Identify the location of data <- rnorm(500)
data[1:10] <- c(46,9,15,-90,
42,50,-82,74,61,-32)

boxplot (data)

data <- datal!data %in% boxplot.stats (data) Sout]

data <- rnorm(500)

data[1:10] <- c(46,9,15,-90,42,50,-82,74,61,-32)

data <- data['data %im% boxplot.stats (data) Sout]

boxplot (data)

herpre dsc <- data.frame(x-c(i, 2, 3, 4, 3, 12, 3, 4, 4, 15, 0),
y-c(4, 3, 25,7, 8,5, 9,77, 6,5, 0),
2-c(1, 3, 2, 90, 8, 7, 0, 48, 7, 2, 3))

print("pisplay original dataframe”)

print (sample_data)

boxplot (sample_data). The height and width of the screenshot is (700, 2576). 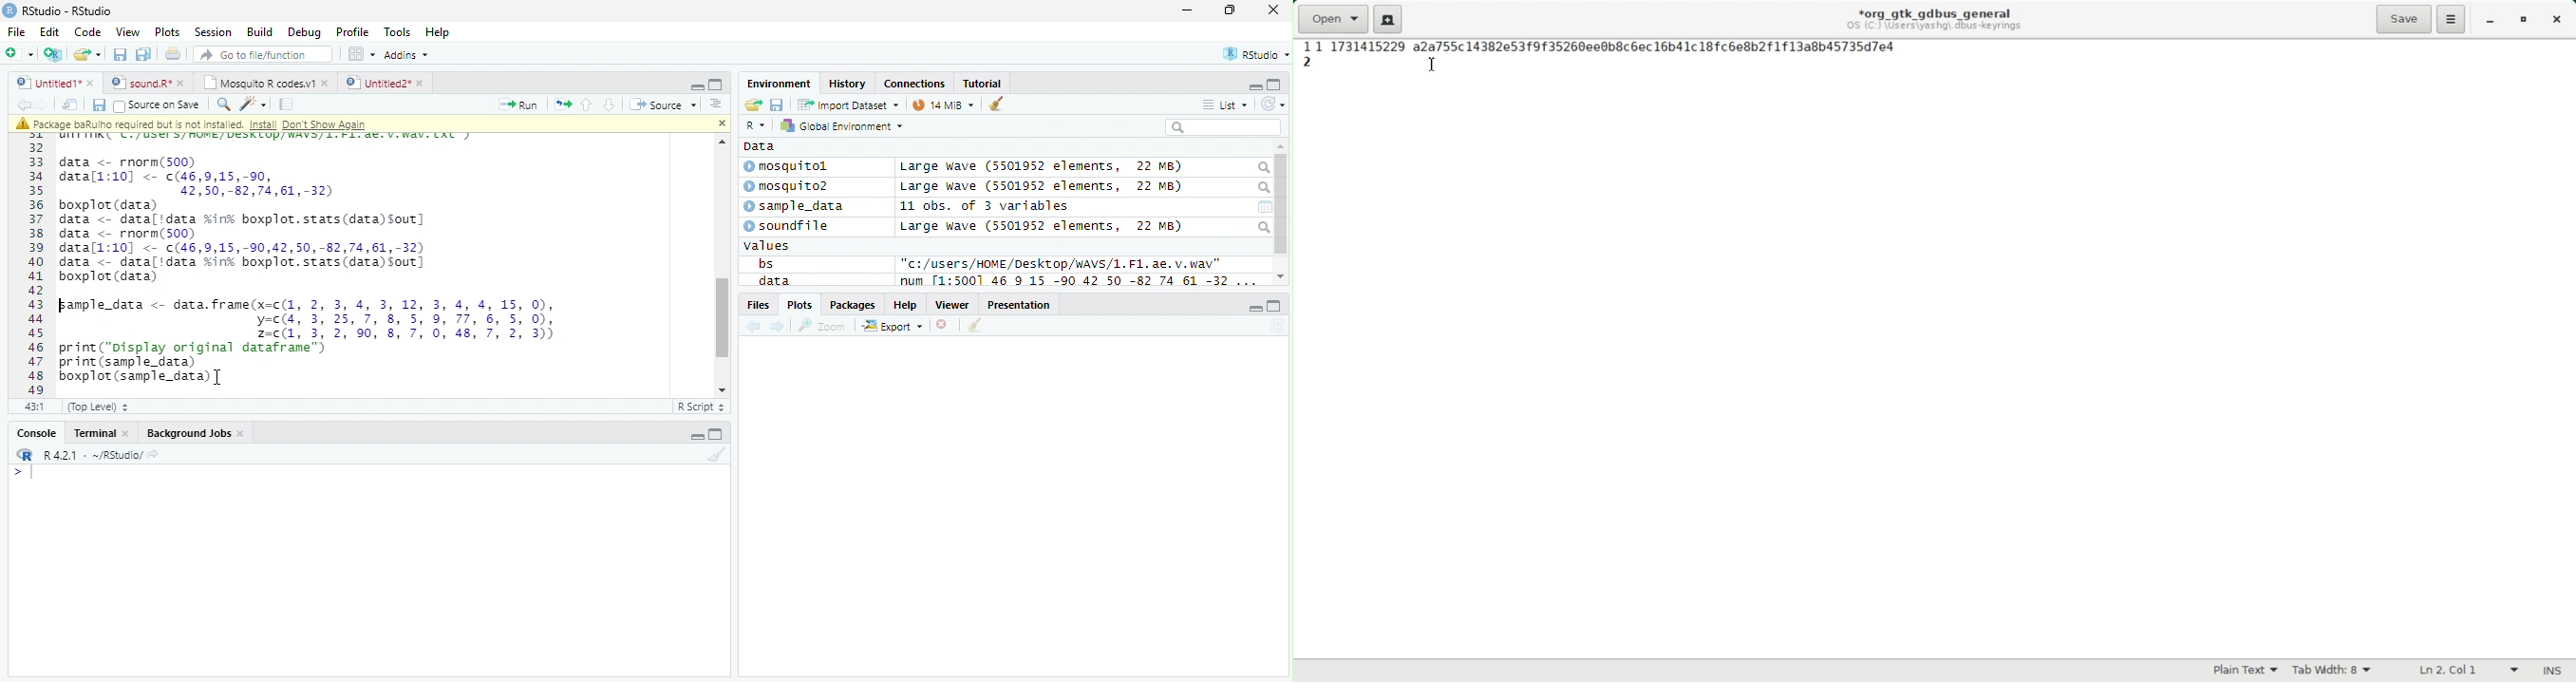
(309, 269).